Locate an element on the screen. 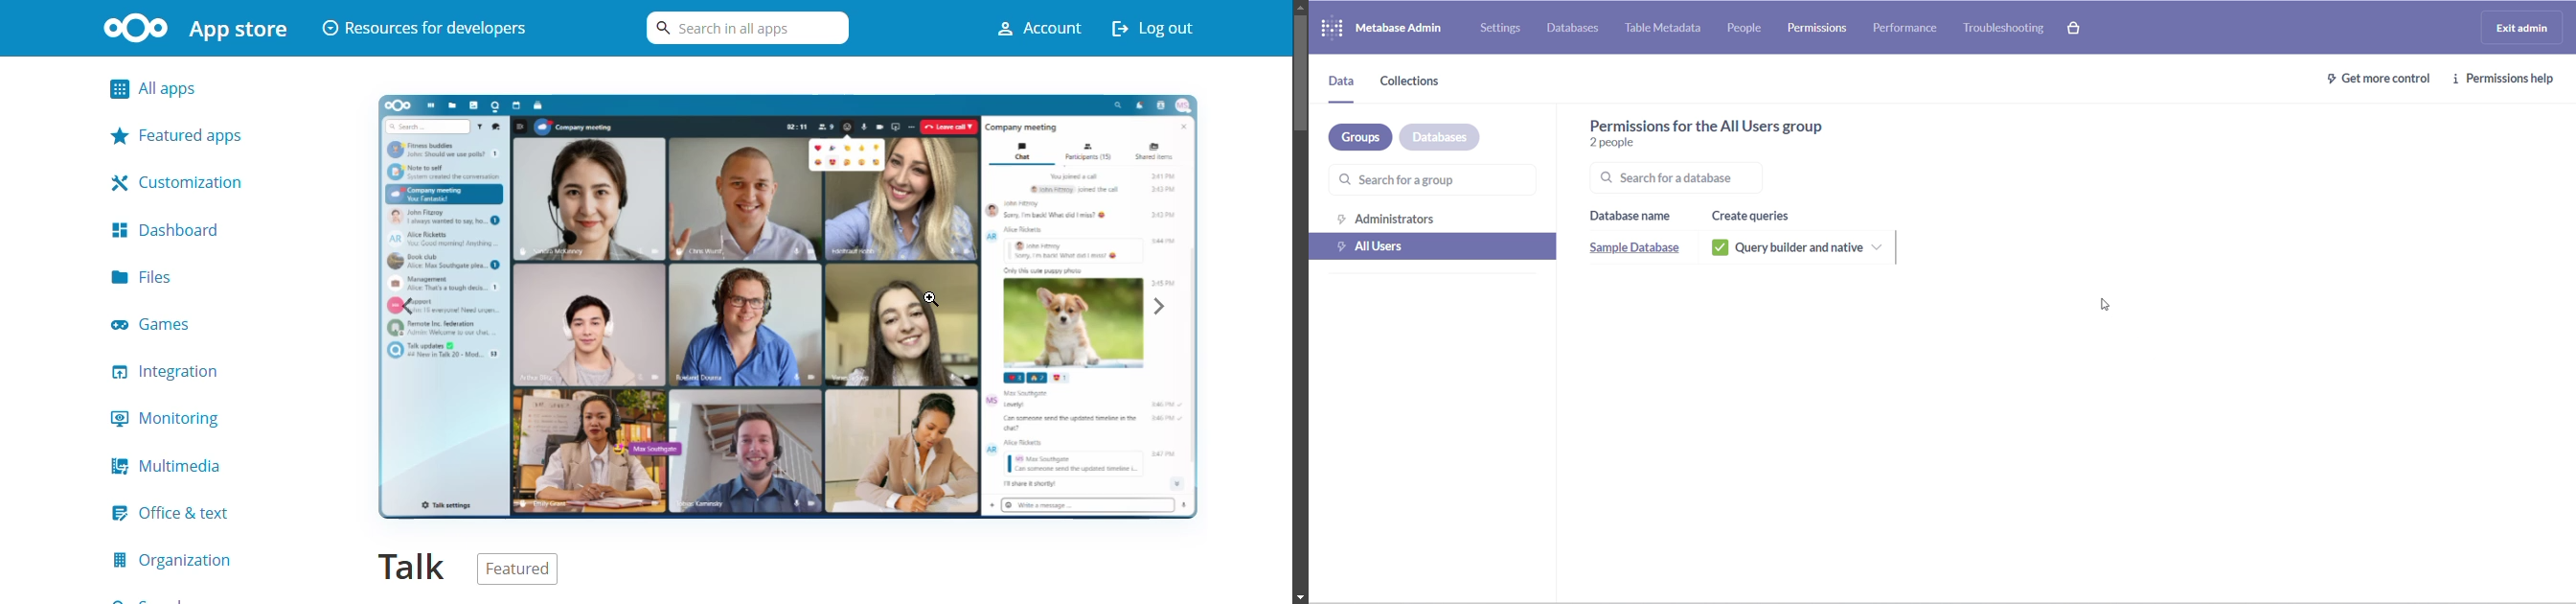  database name is located at coordinates (1632, 215).